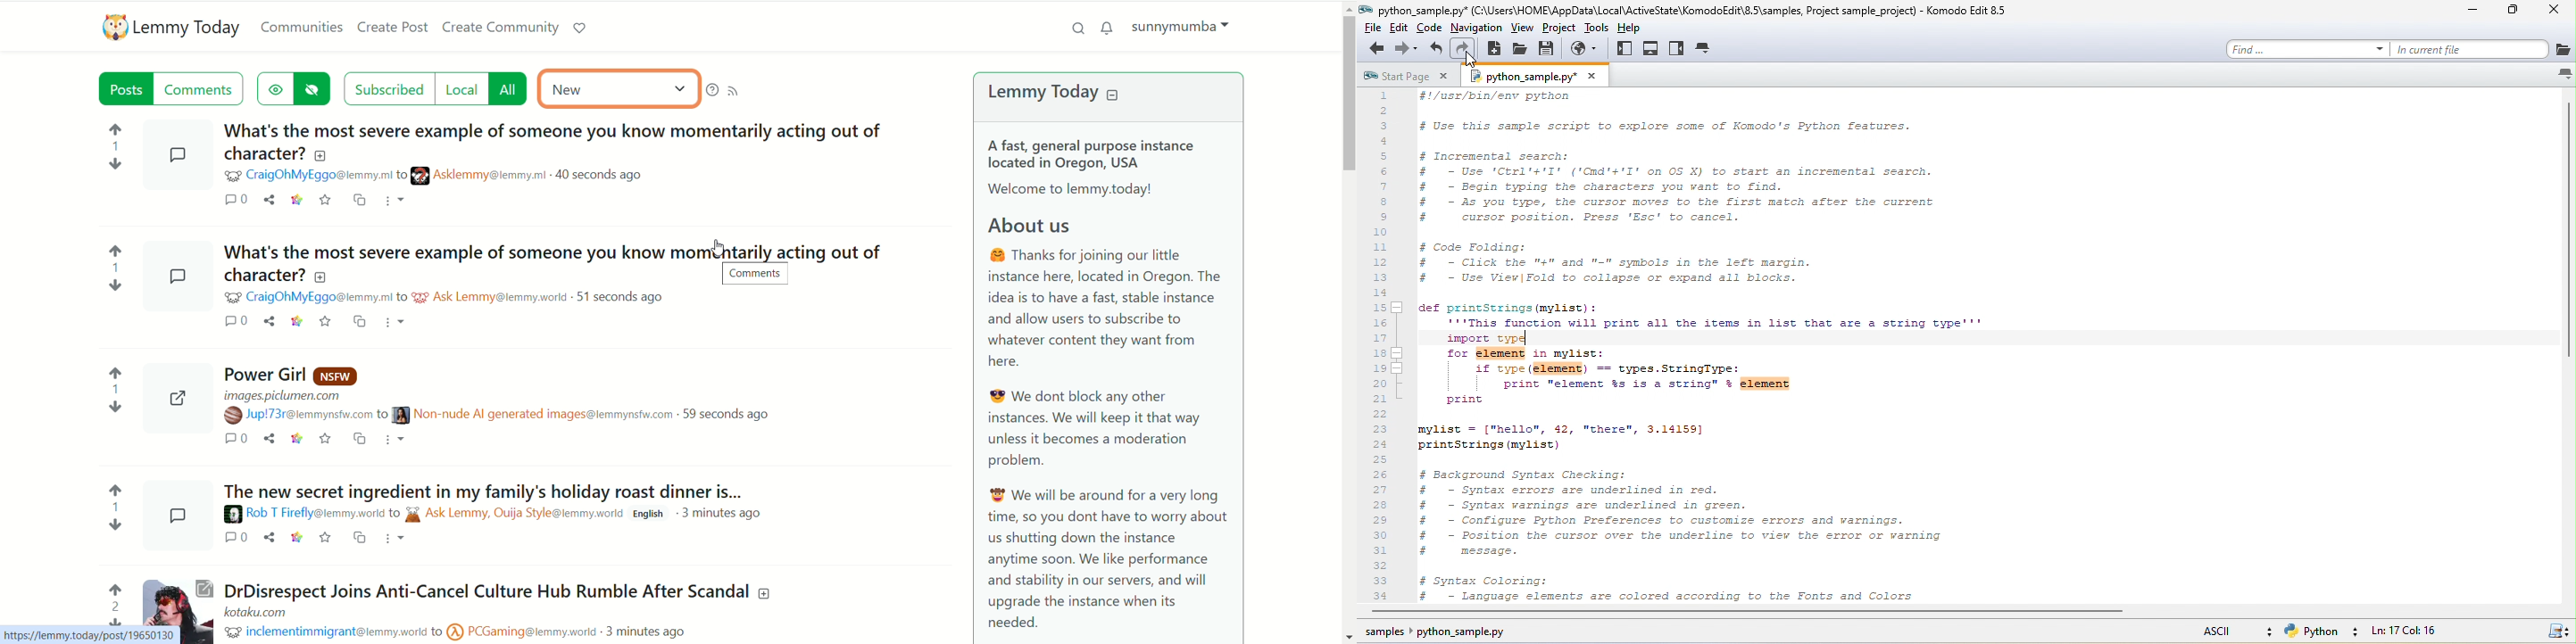  I want to click on favorite, so click(330, 198).